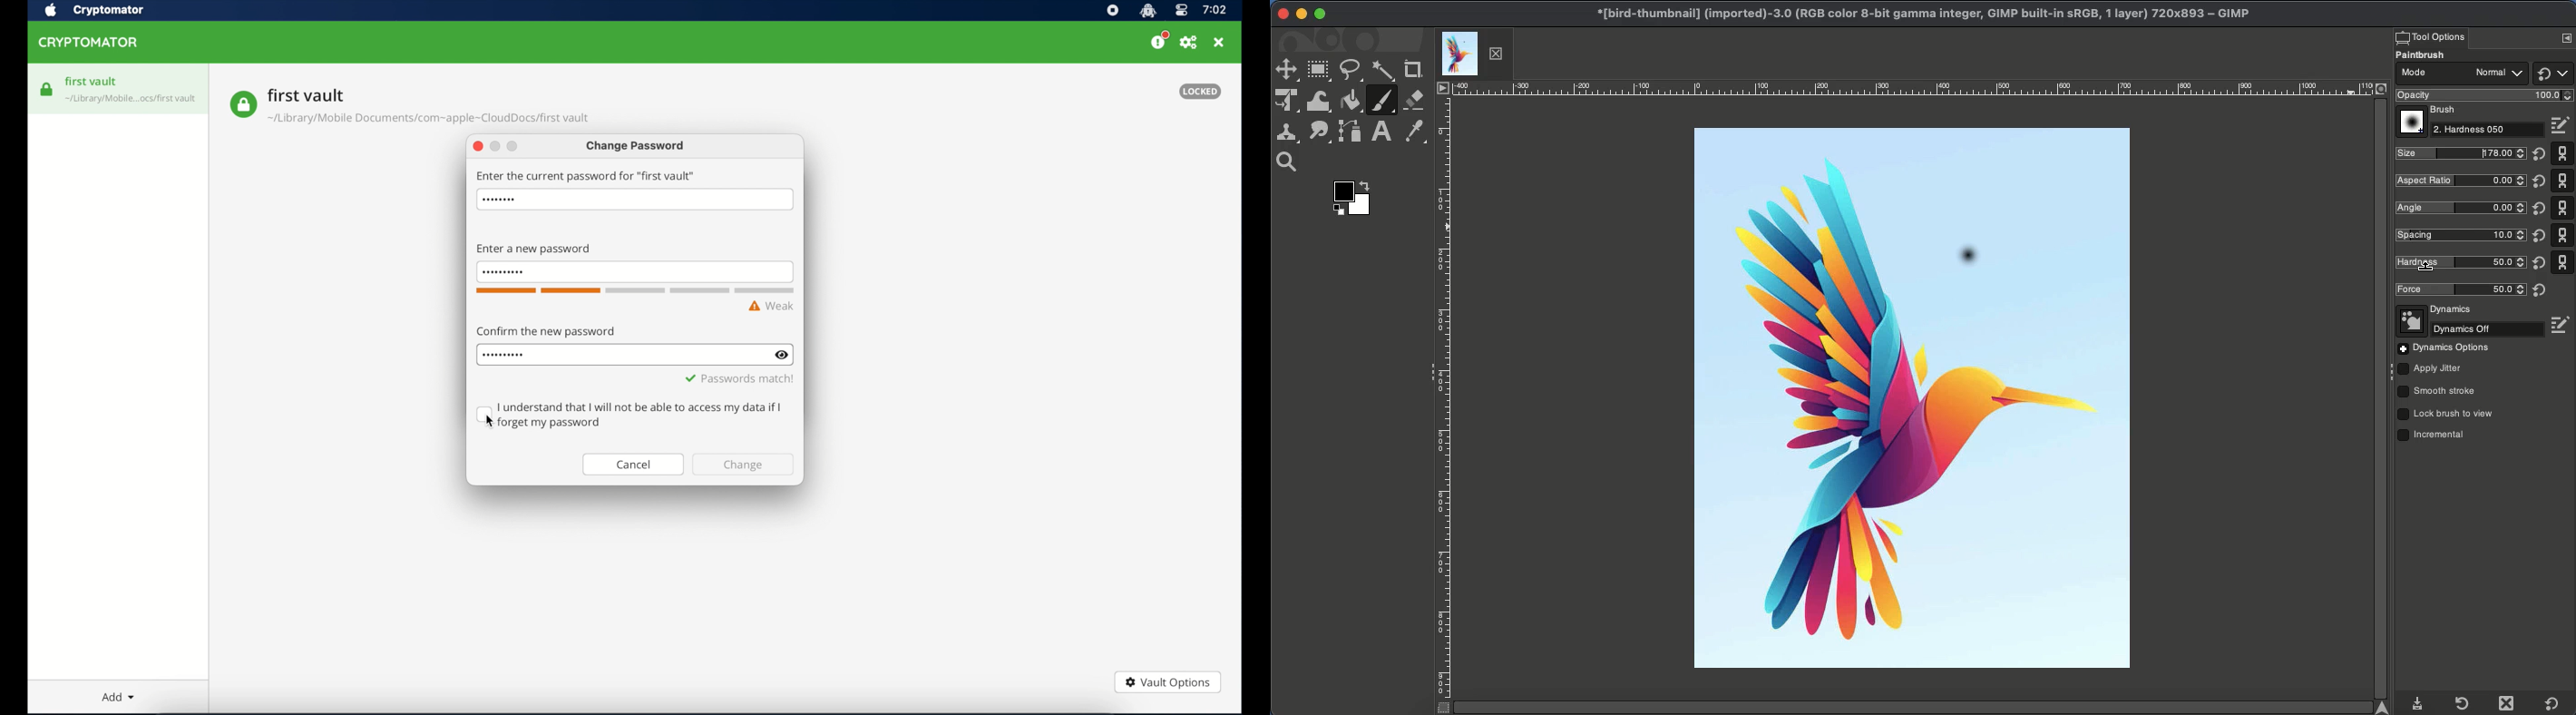  Describe the element at coordinates (637, 147) in the screenshot. I see `change password` at that location.